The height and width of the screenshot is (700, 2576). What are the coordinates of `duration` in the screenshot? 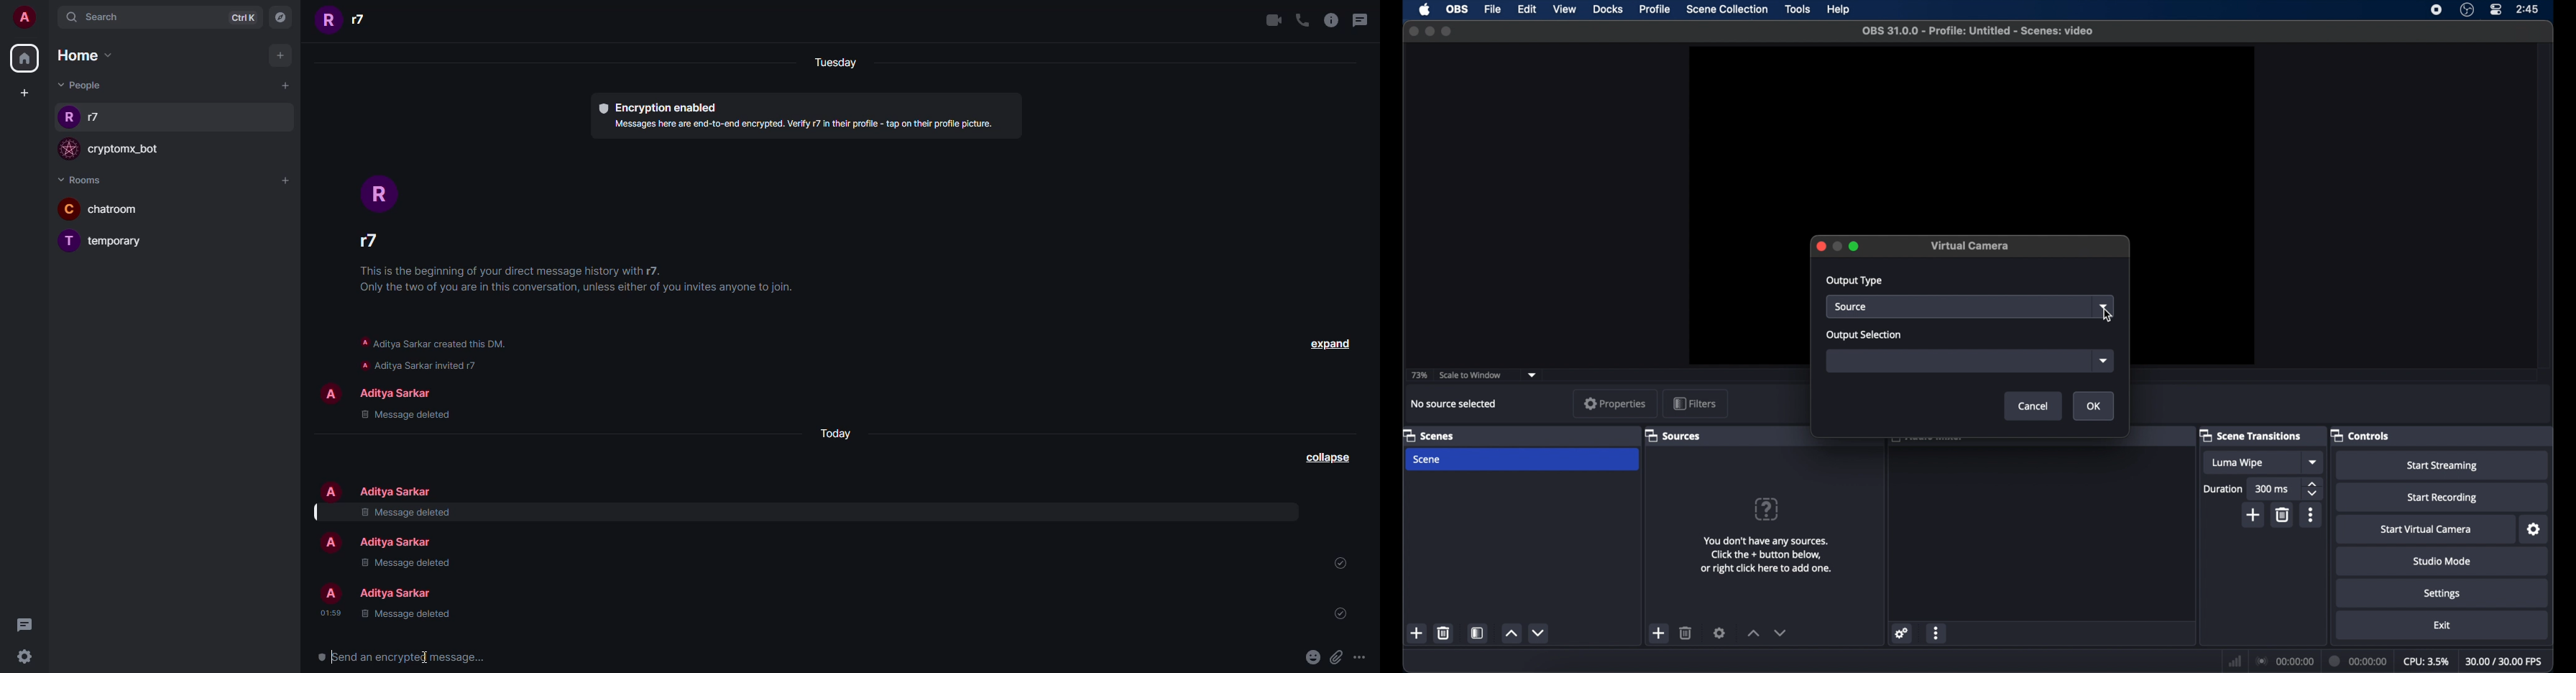 It's located at (2223, 490).